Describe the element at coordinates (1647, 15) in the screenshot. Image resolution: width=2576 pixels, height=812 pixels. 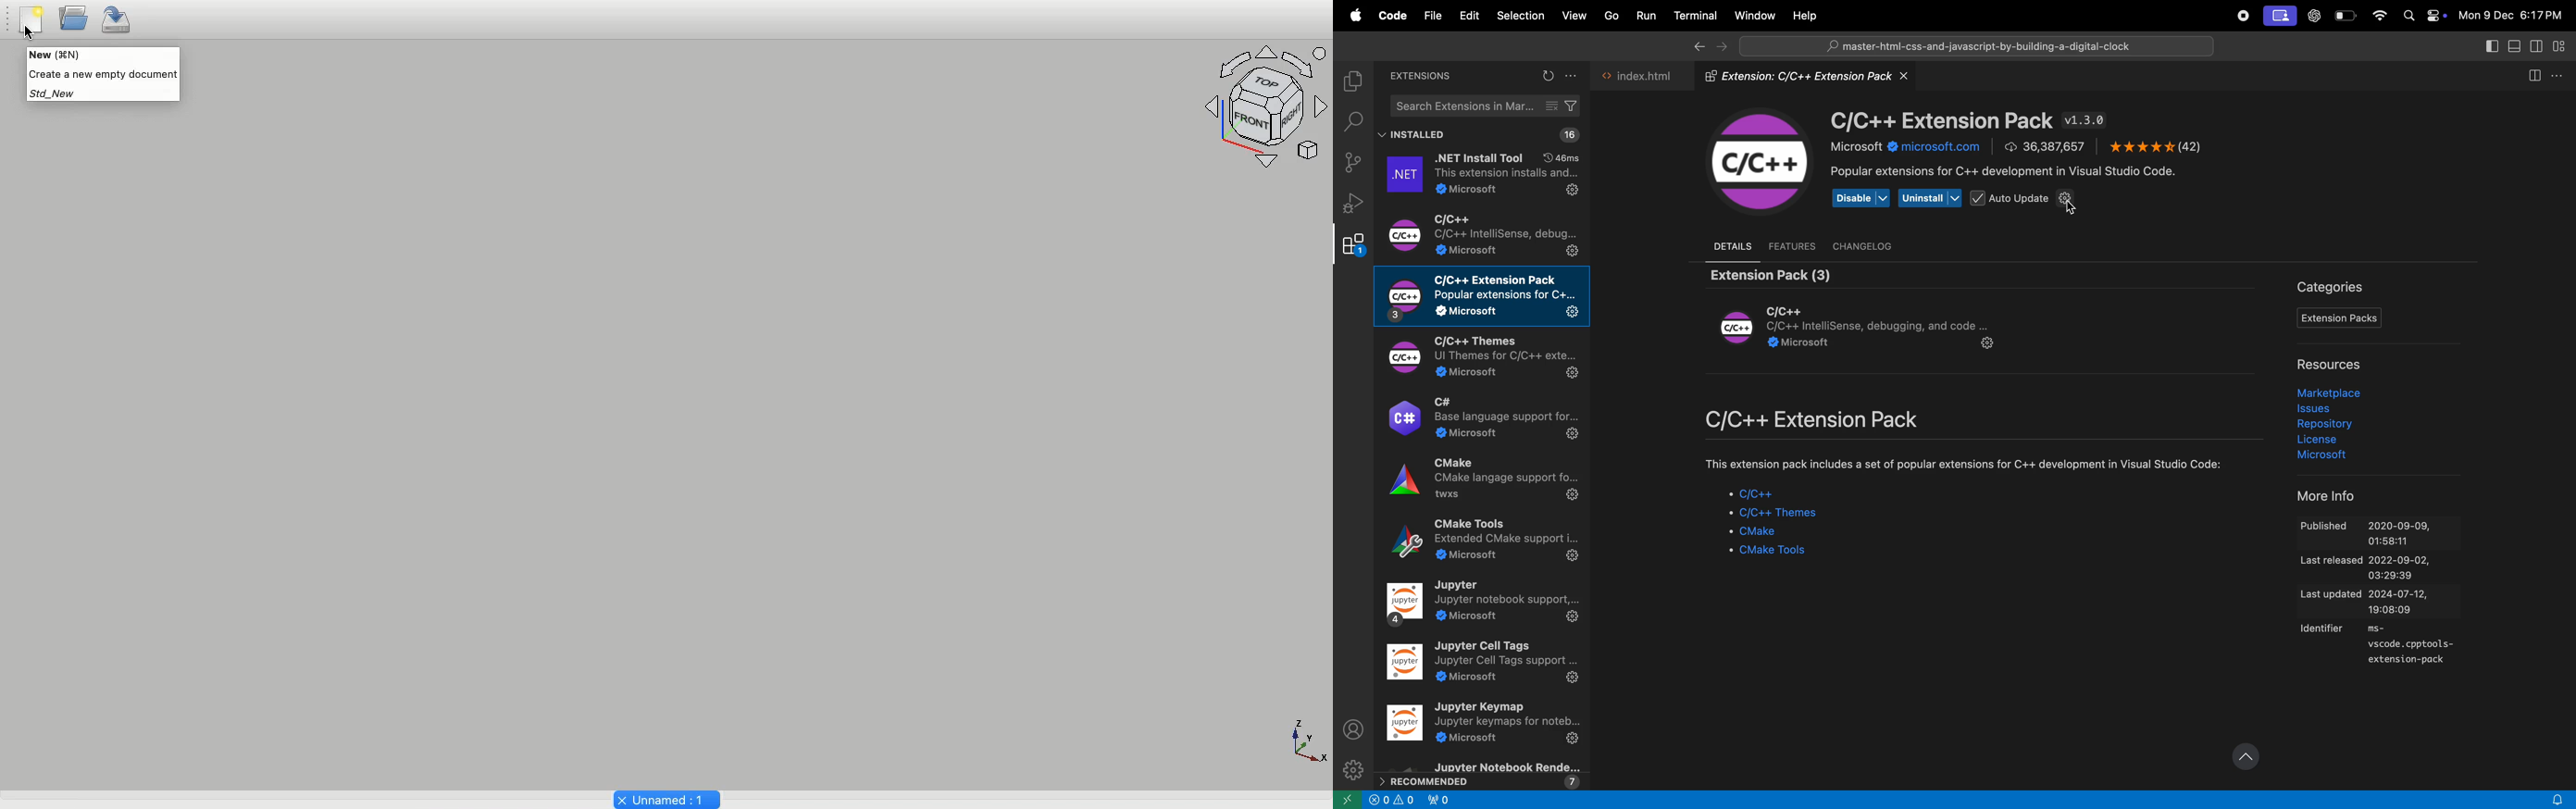
I see `Run` at that location.